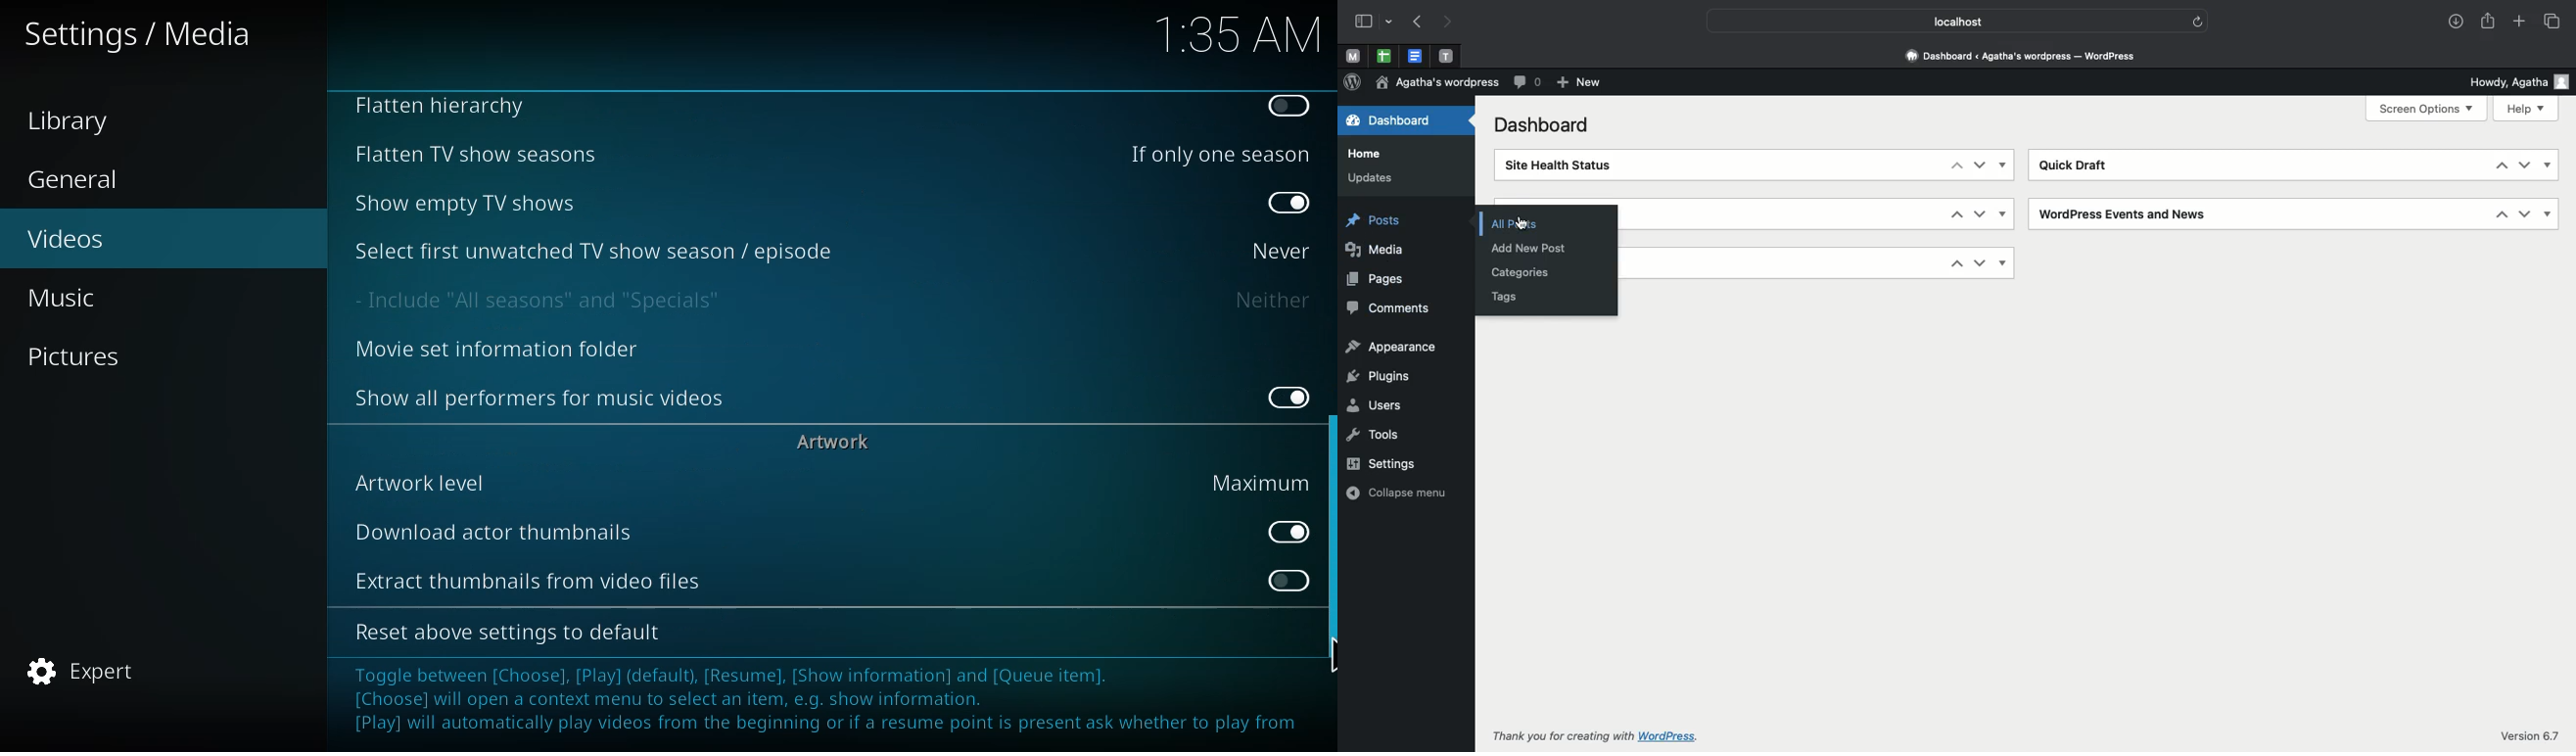 Image resolution: width=2576 pixels, height=756 pixels. Describe the element at coordinates (1271, 300) in the screenshot. I see `neither` at that location.